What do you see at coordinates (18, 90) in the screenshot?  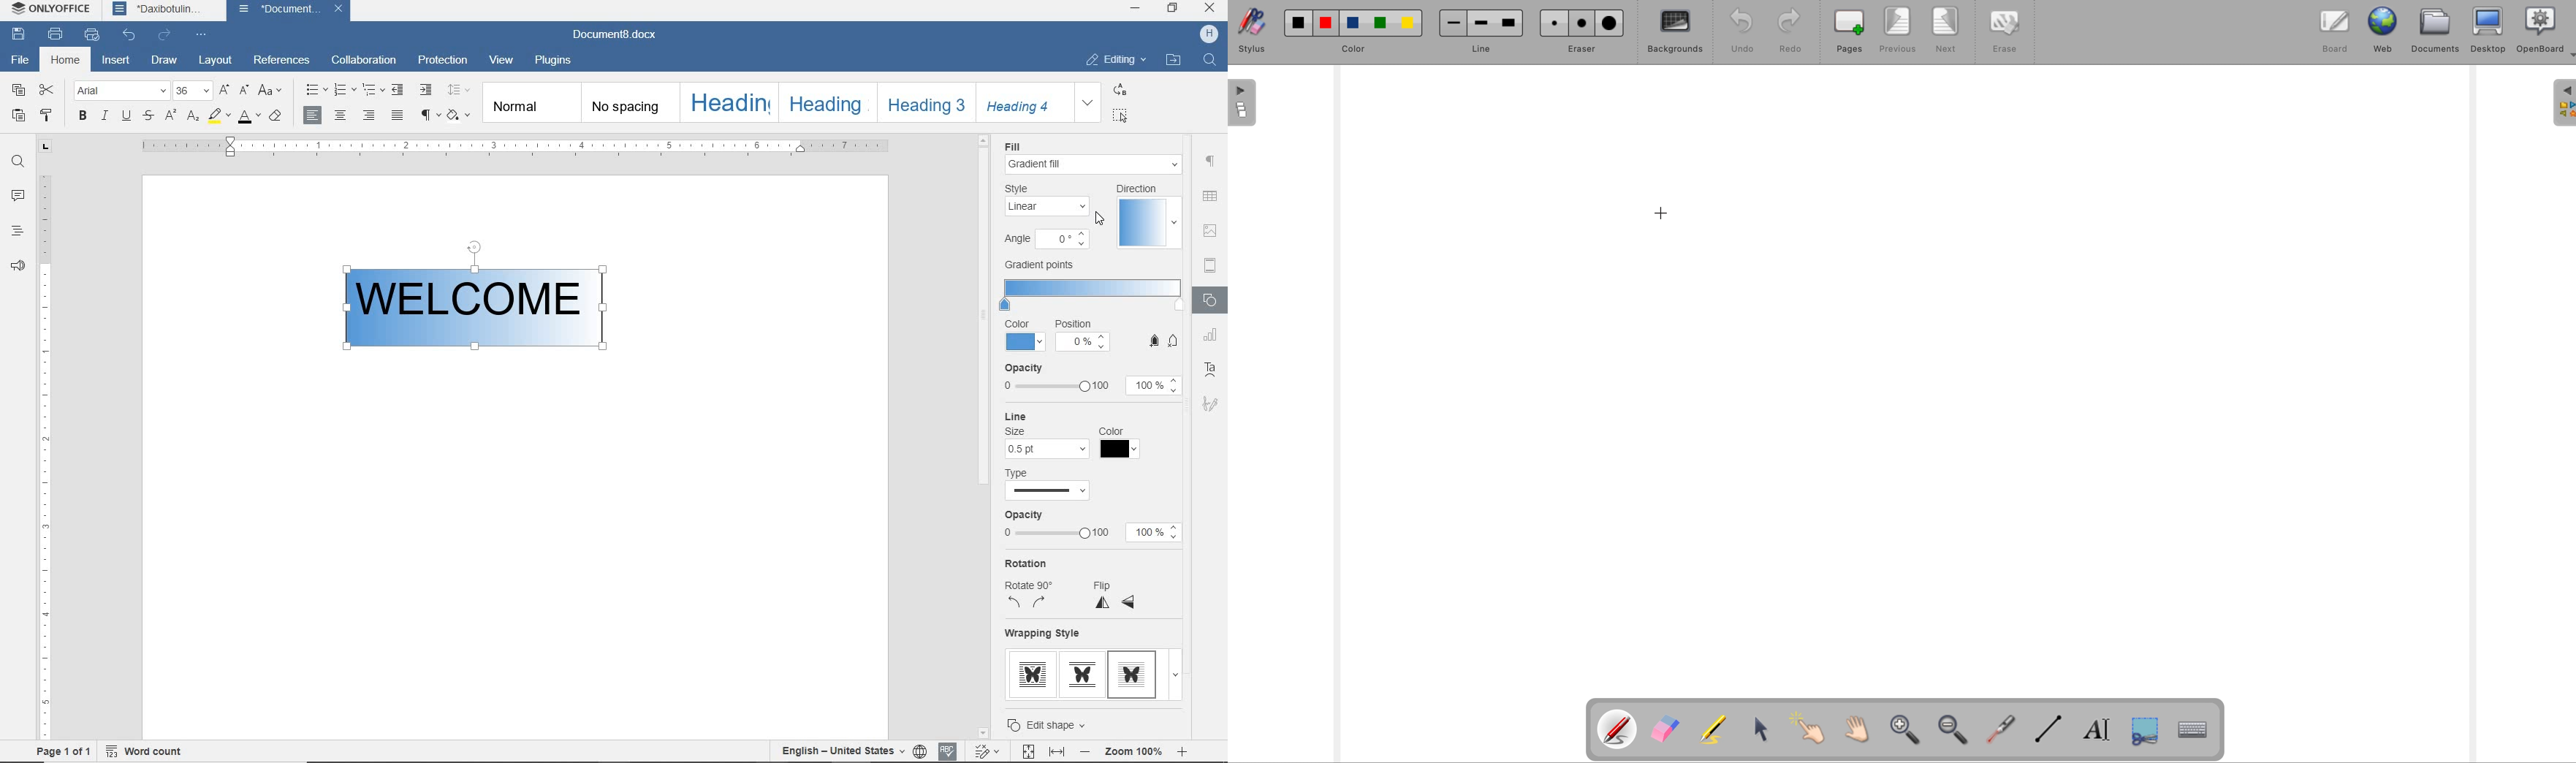 I see `COPY` at bounding box center [18, 90].